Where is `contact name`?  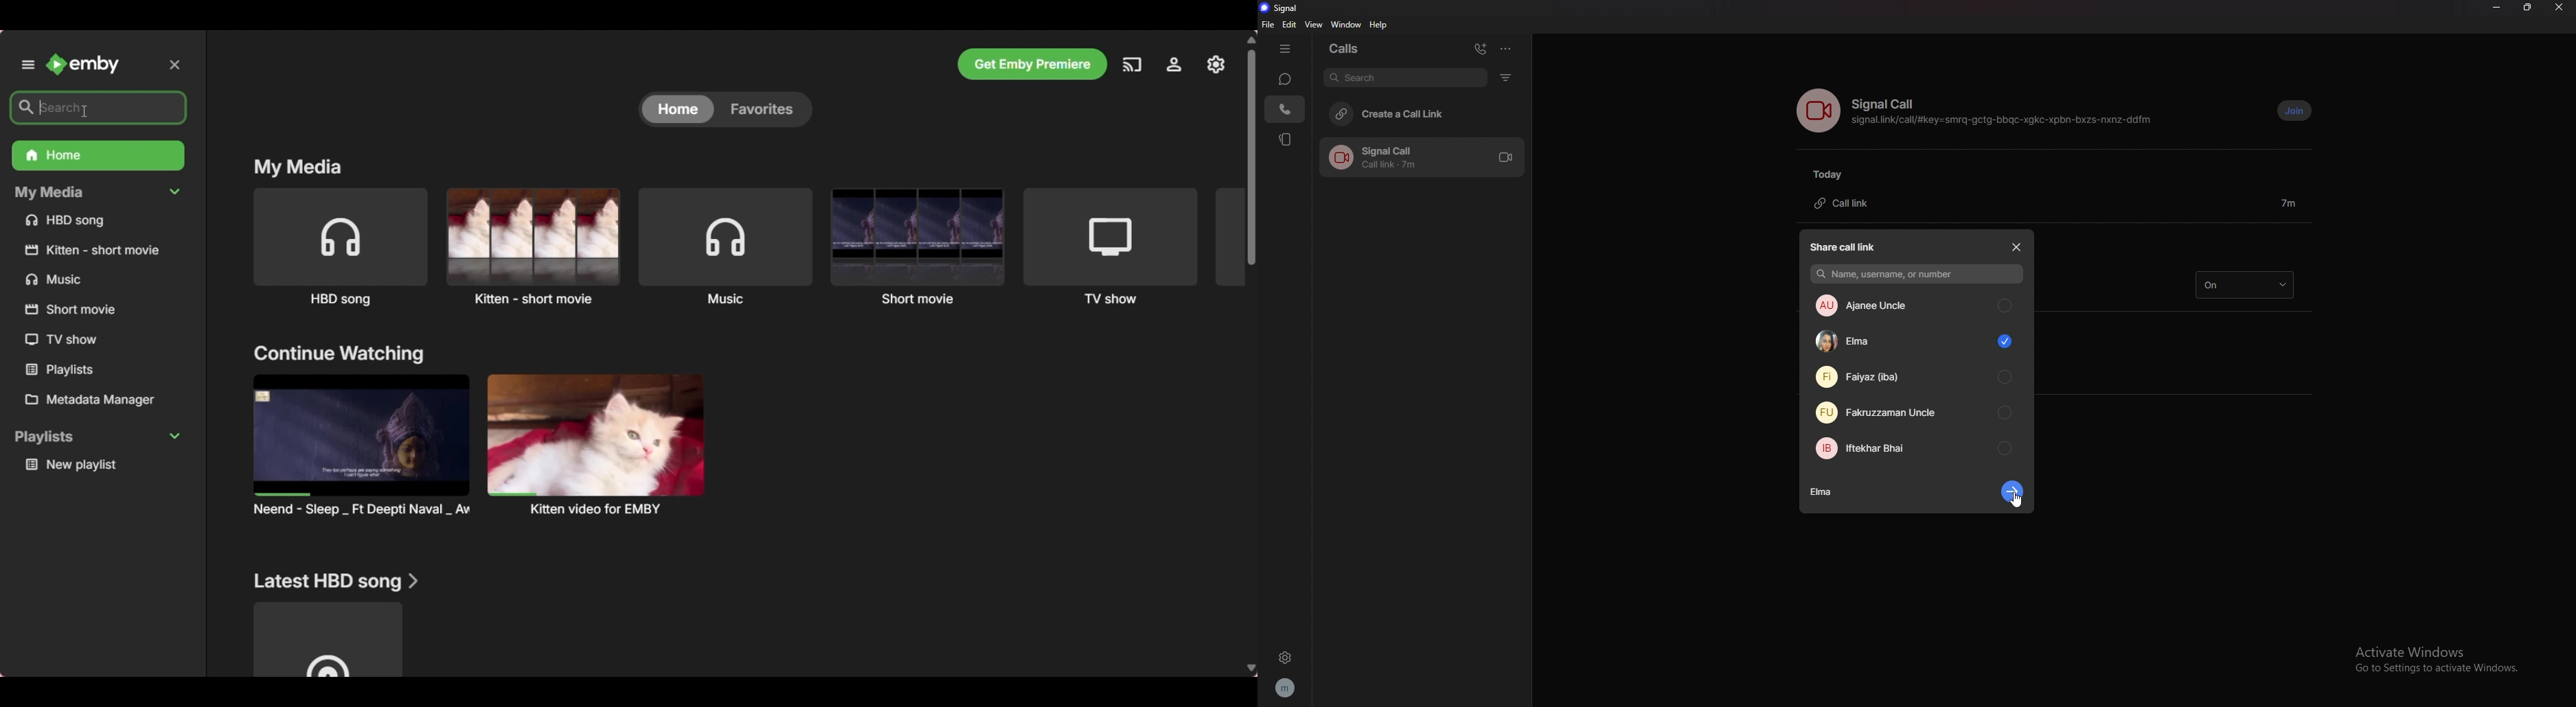 contact name is located at coordinates (1826, 491).